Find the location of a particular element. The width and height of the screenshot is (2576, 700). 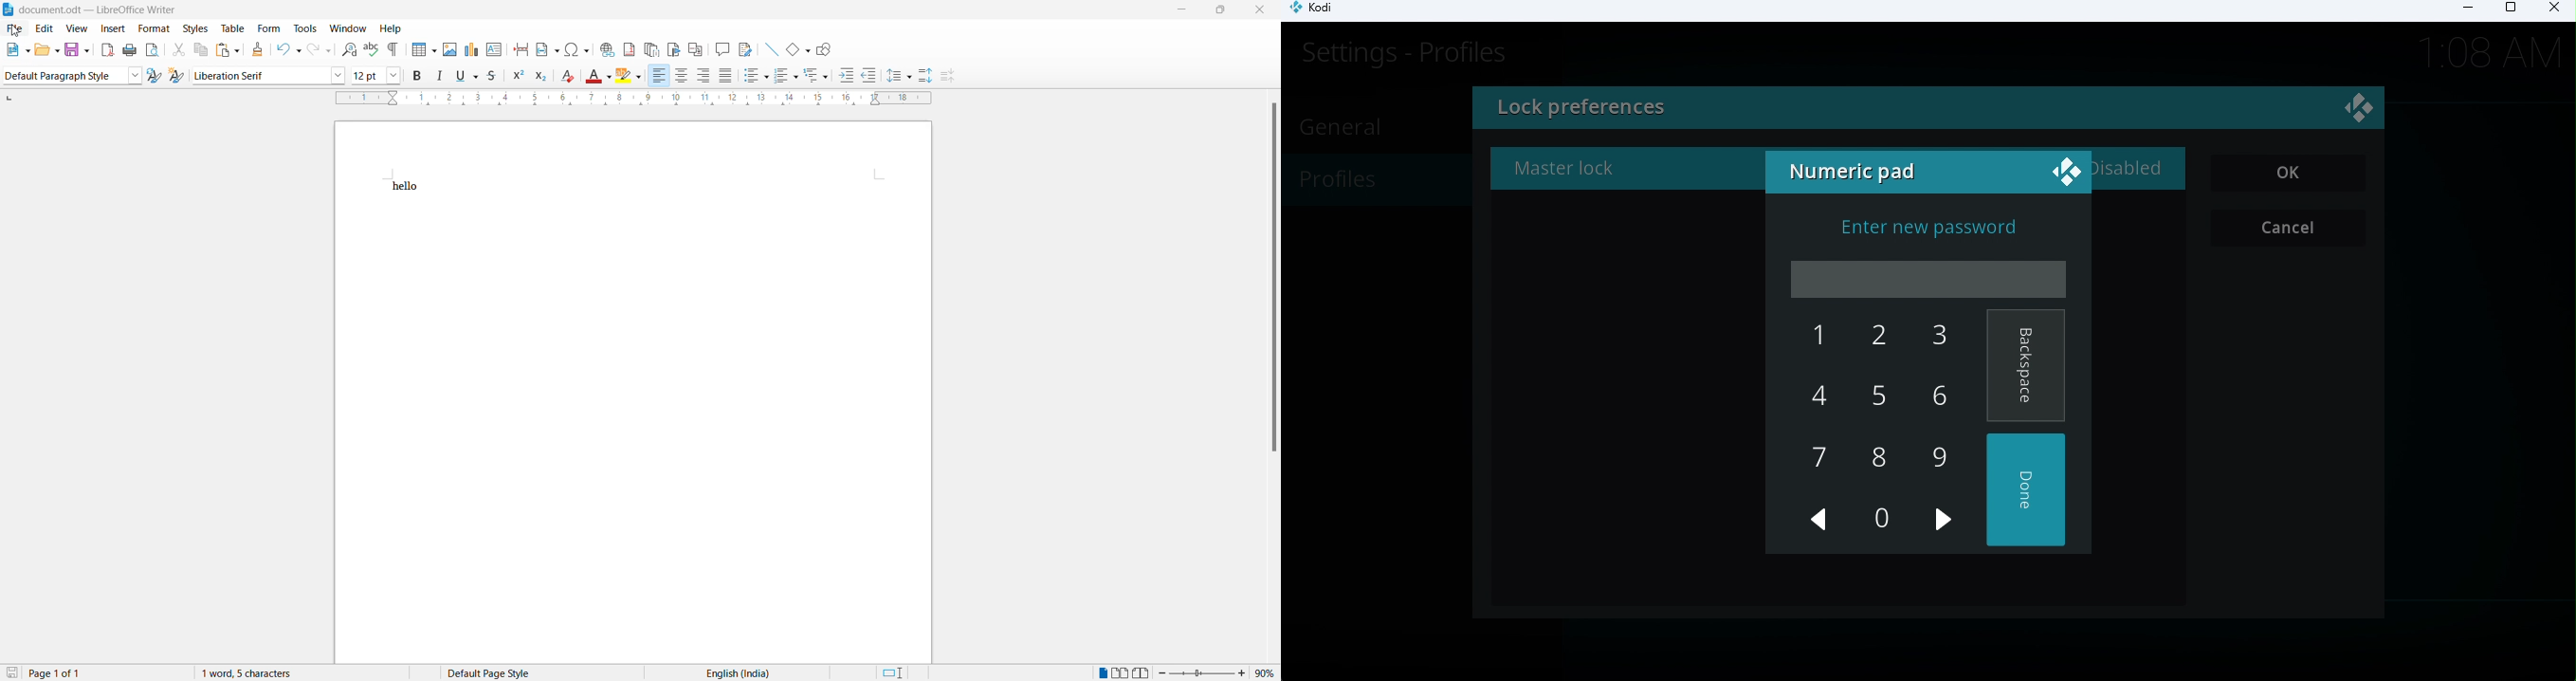

Edit is located at coordinates (46, 28).